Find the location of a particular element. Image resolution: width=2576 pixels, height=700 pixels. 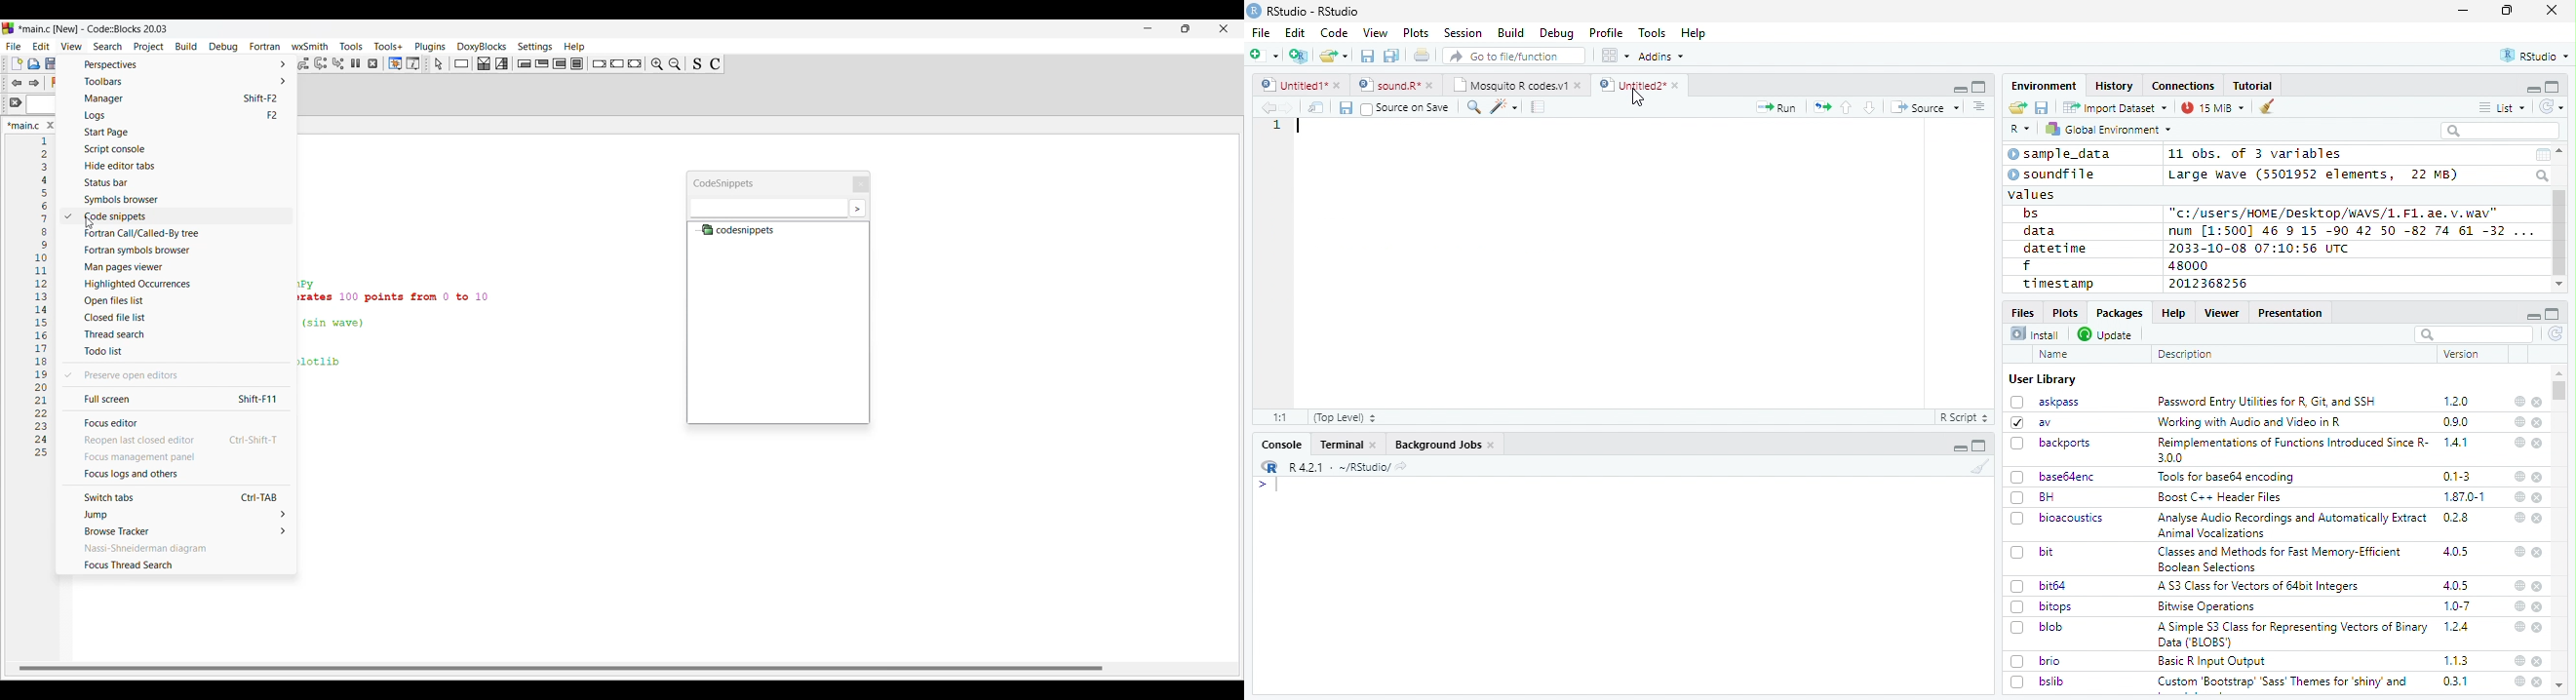

Plots is located at coordinates (2064, 312).